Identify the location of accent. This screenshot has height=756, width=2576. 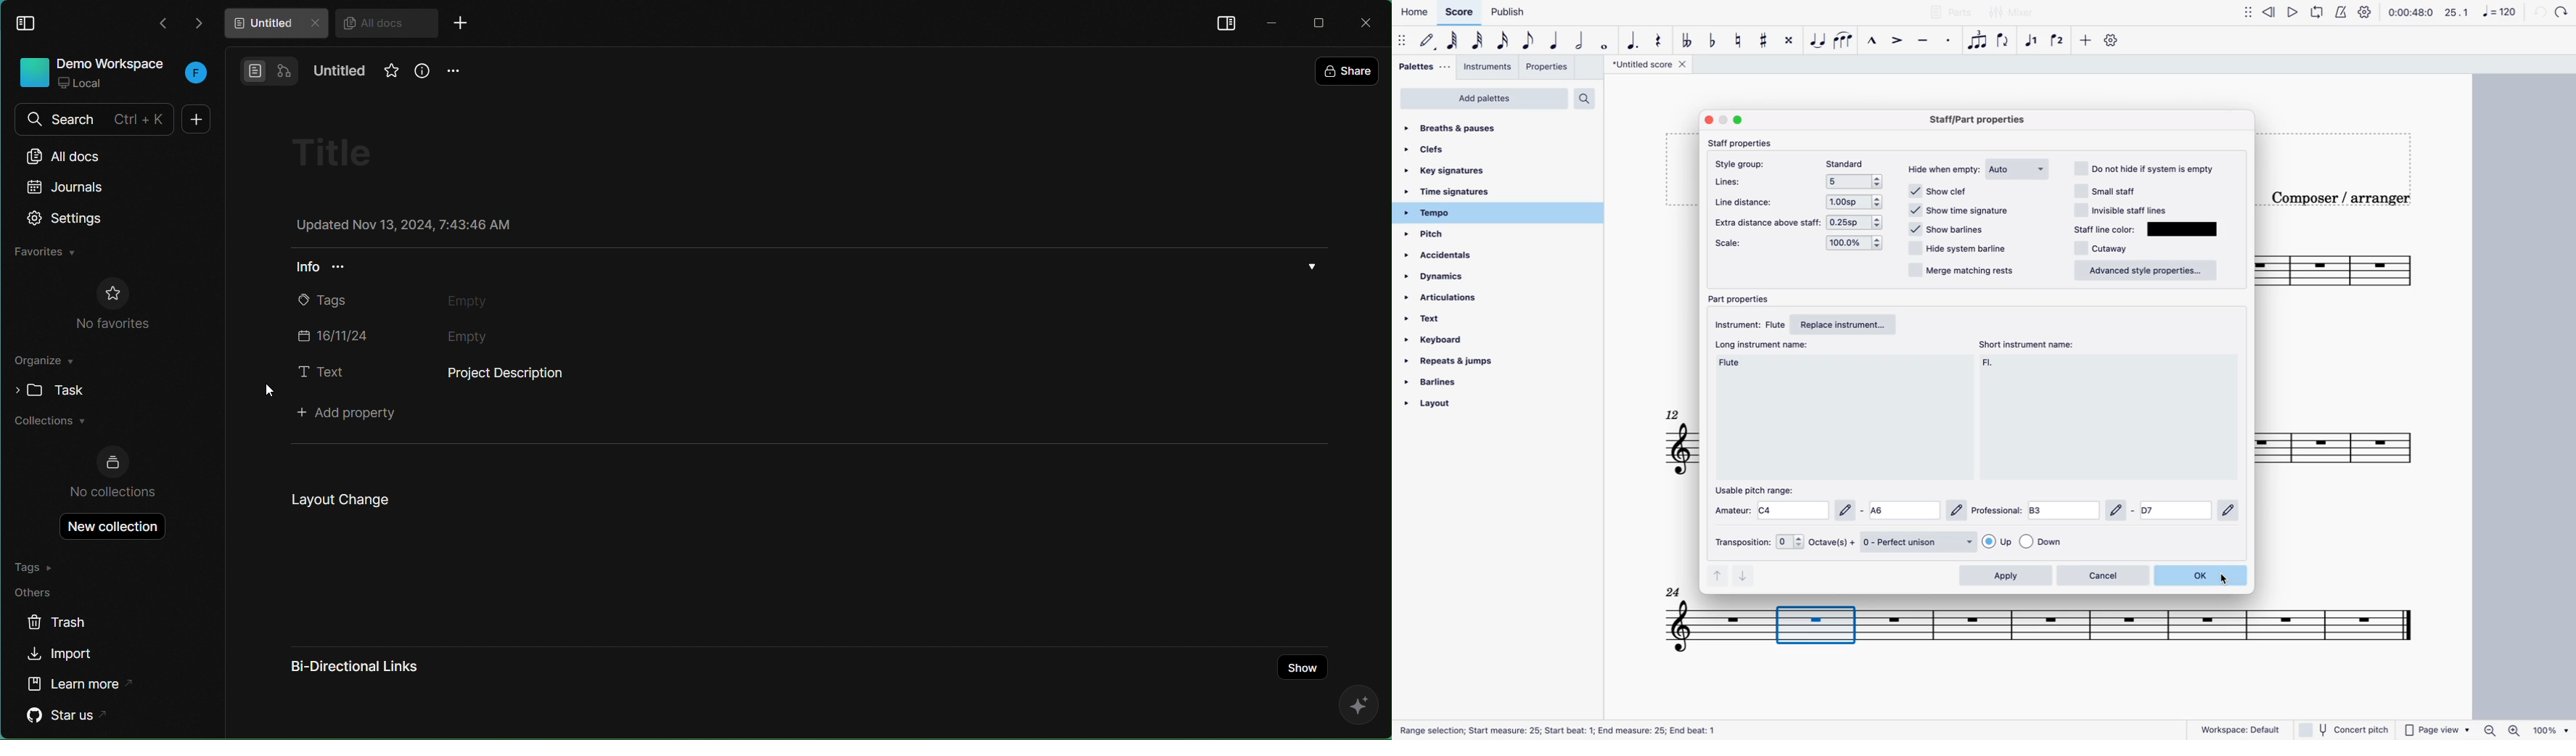
(1899, 41).